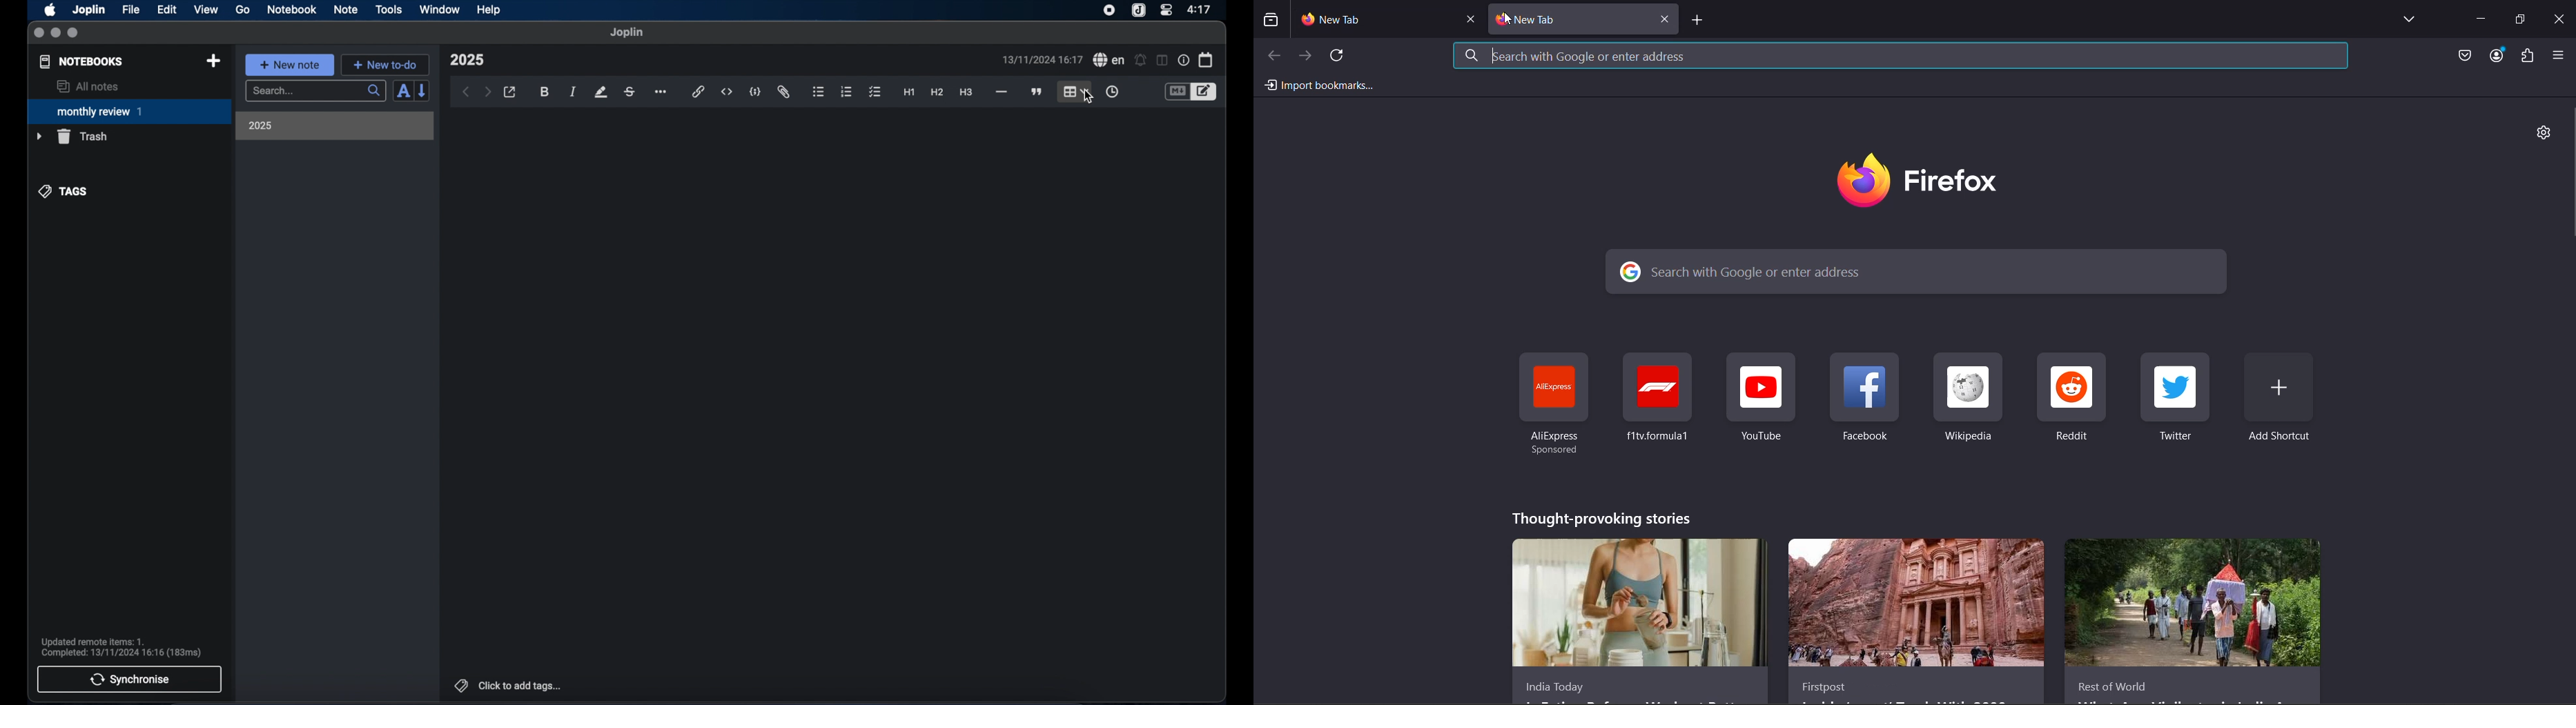  Describe the element at coordinates (2405, 21) in the screenshot. I see `list all tabs` at that location.